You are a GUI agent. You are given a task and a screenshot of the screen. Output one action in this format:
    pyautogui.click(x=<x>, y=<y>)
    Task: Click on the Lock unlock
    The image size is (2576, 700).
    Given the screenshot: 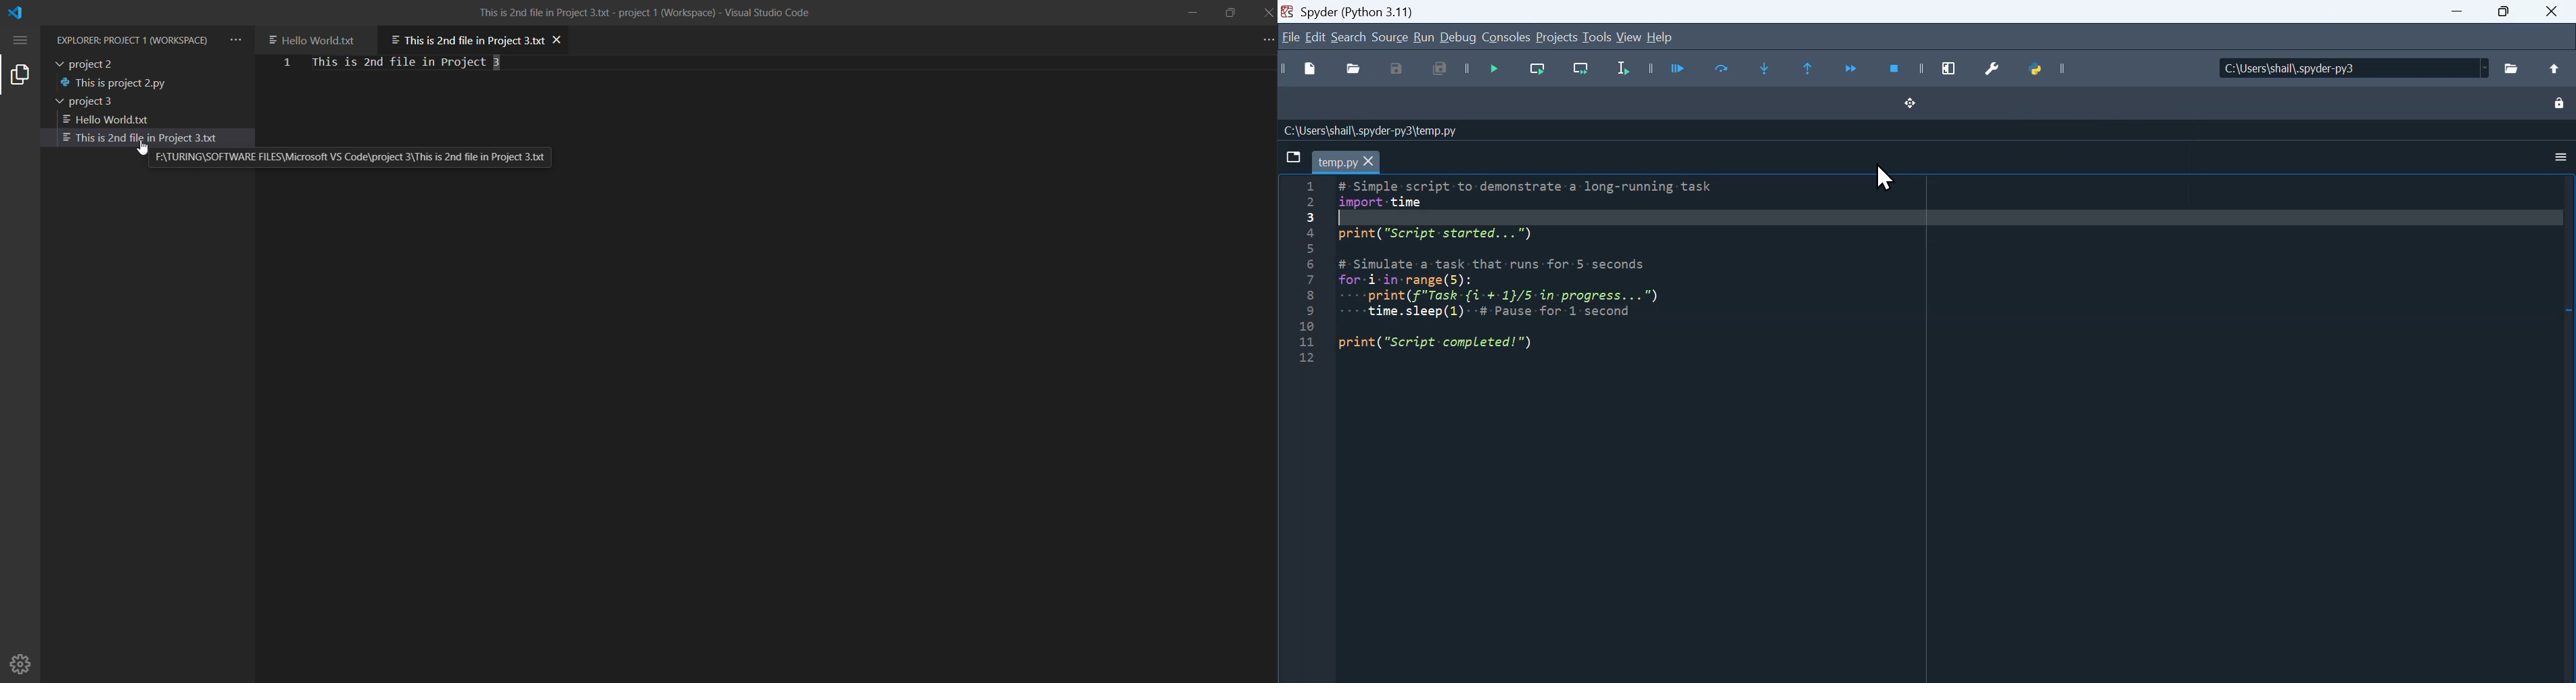 What is the action you would take?
    pyautogui.click(x=2559, y=105)
    